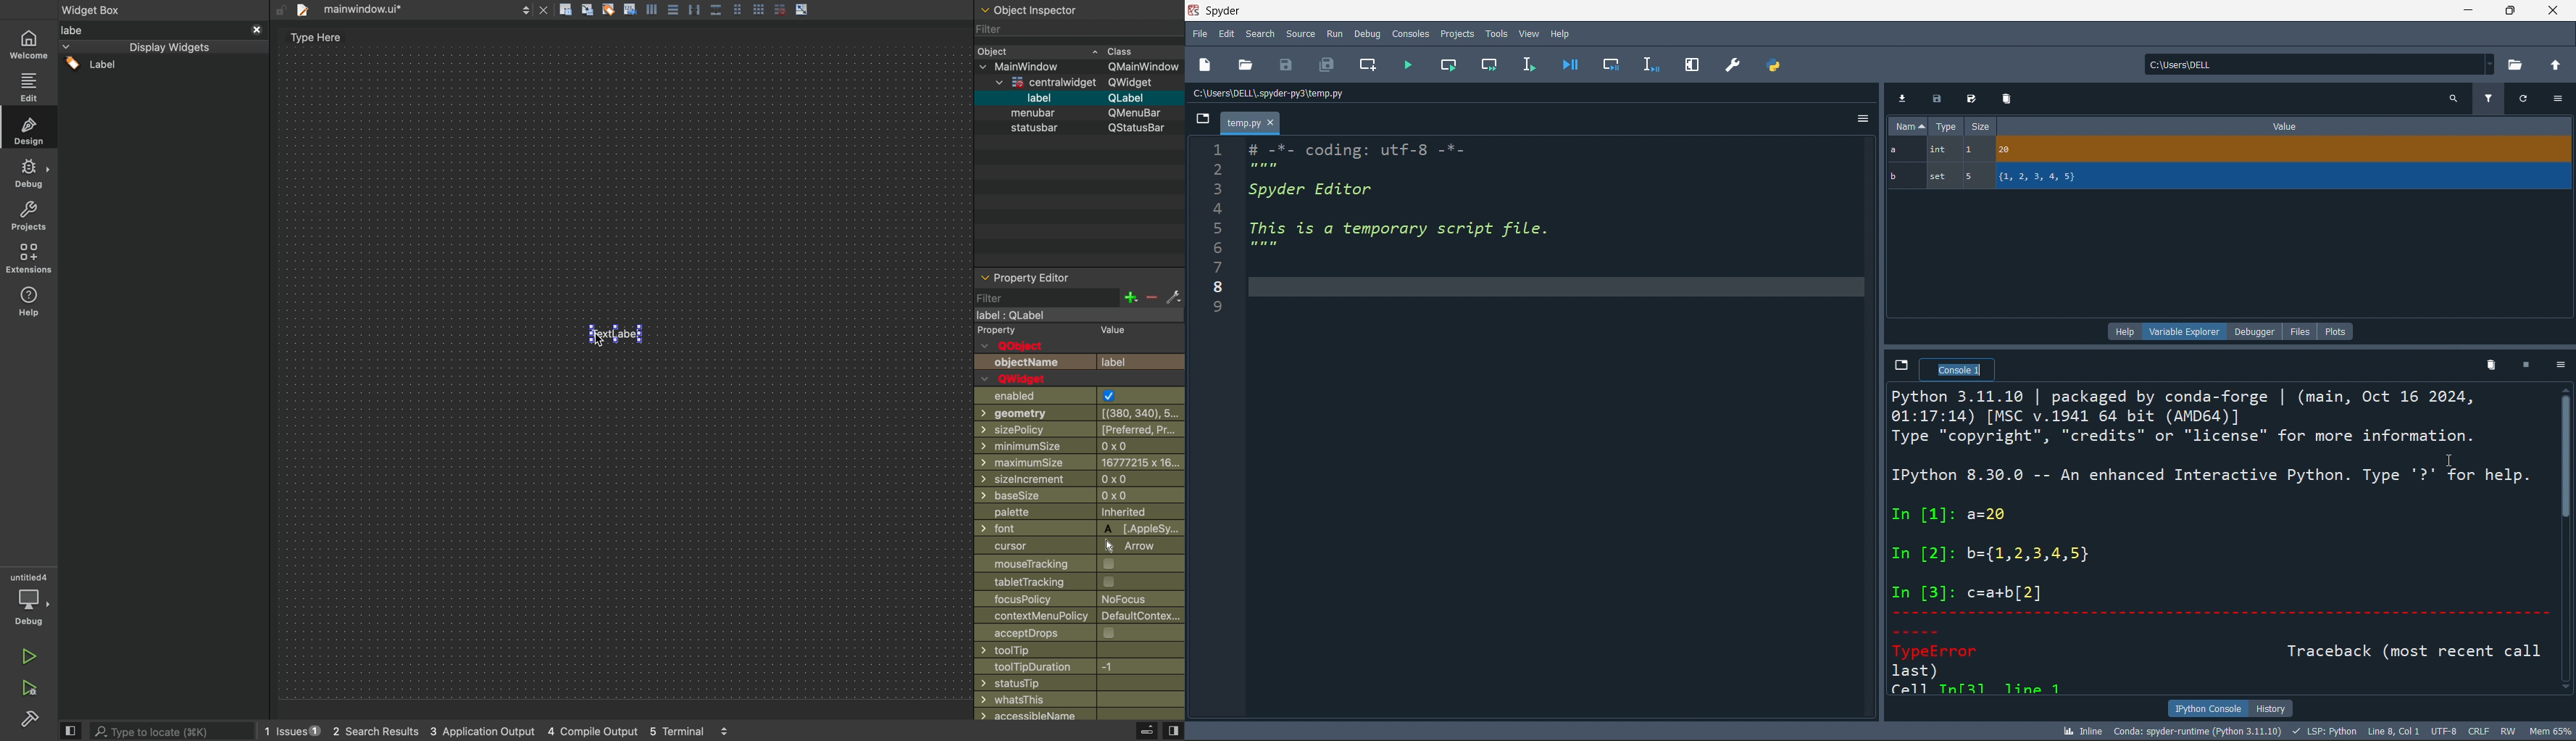  I want to click on mem 64%, so click(2548, 730).